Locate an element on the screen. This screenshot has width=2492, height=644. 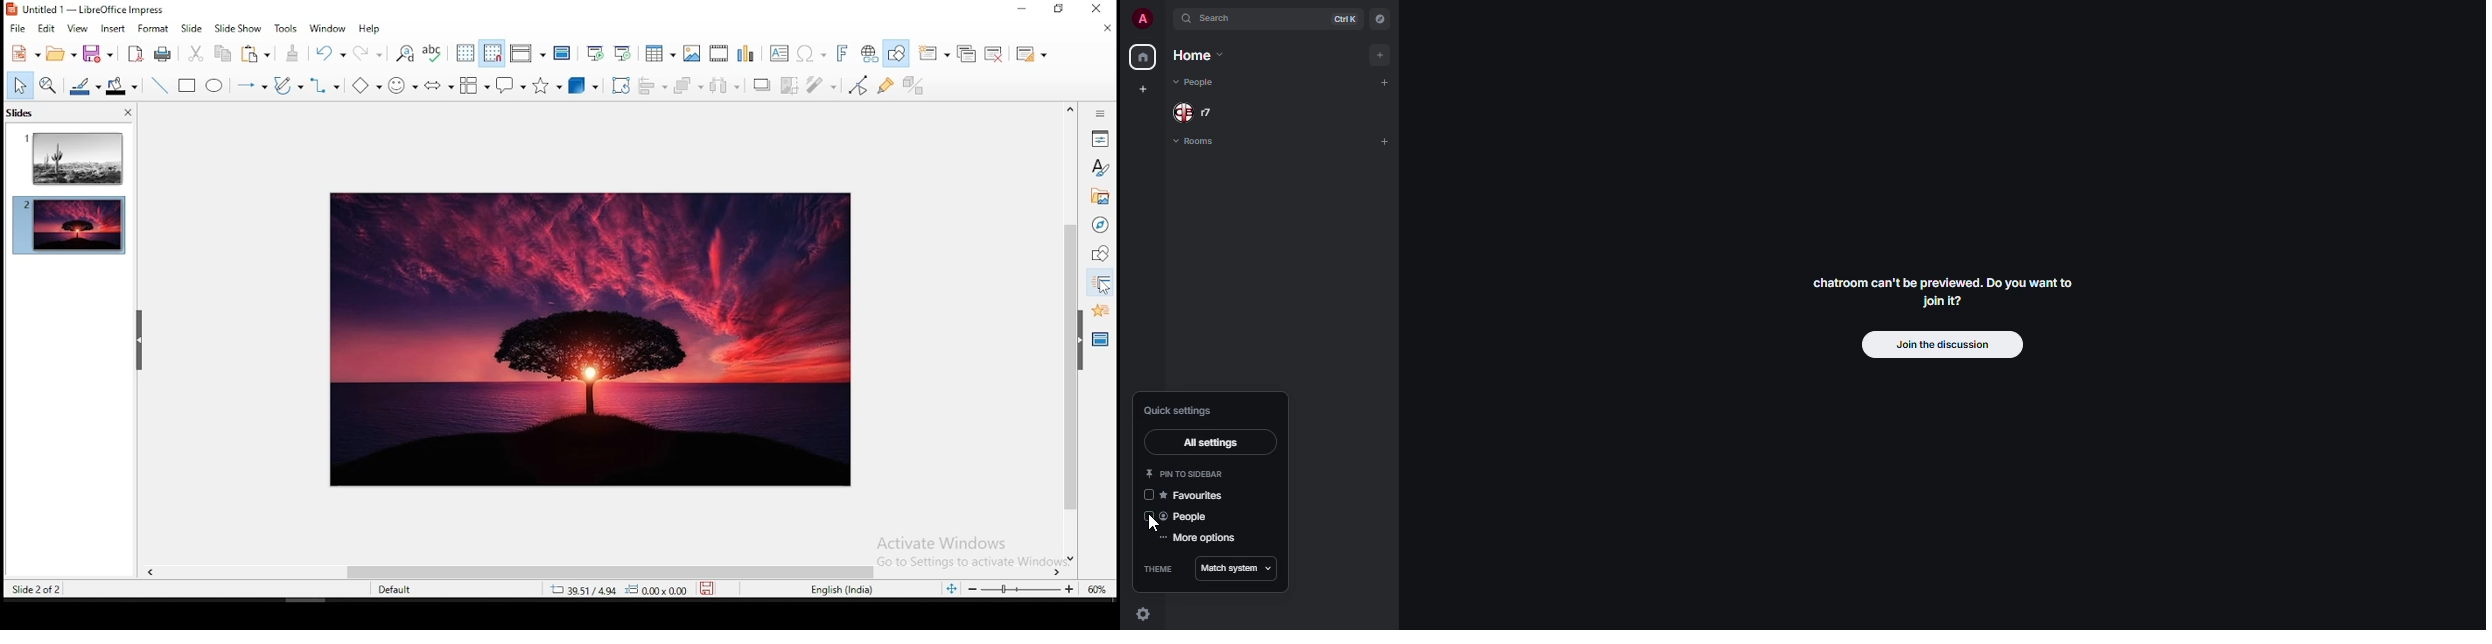
zoom is located at coordinates (1019, 588).